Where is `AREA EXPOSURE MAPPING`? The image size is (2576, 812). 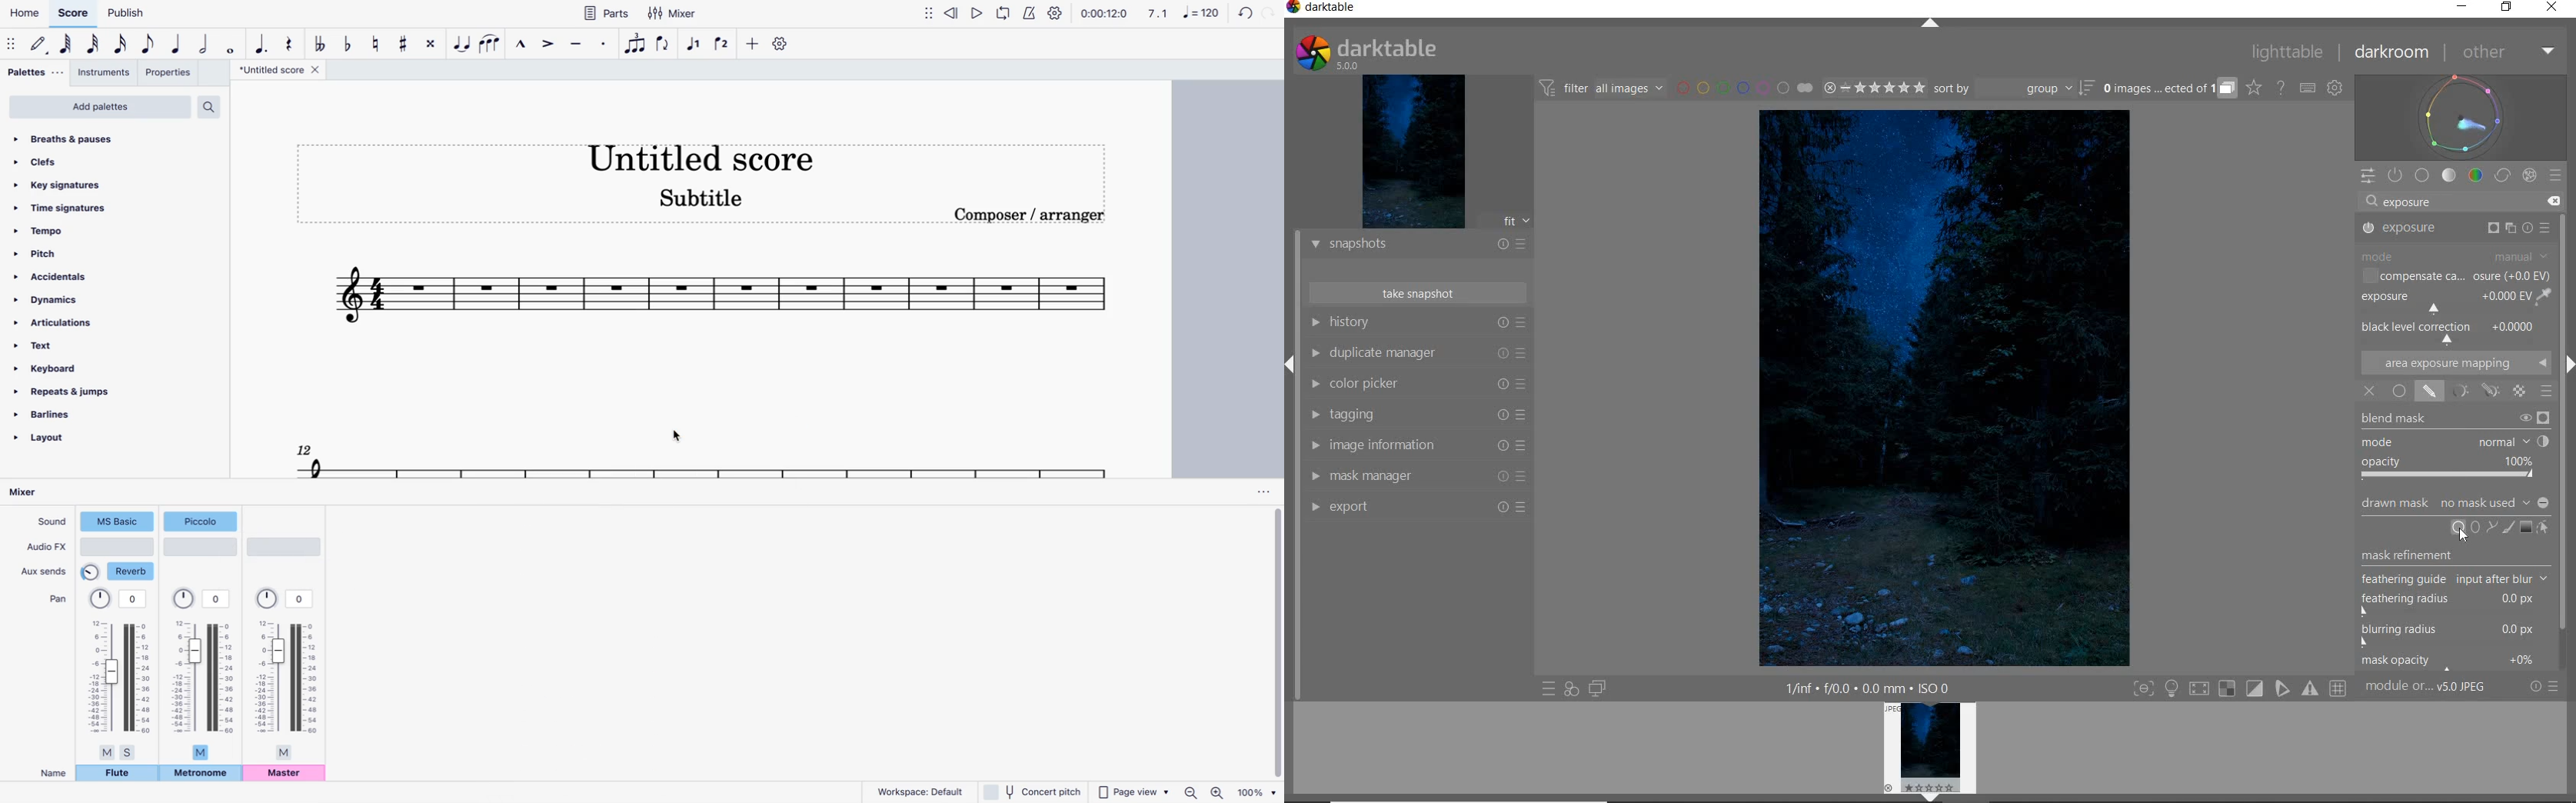
AREA EXPOSURE MAPPING is located at coordinates (2455, 362).